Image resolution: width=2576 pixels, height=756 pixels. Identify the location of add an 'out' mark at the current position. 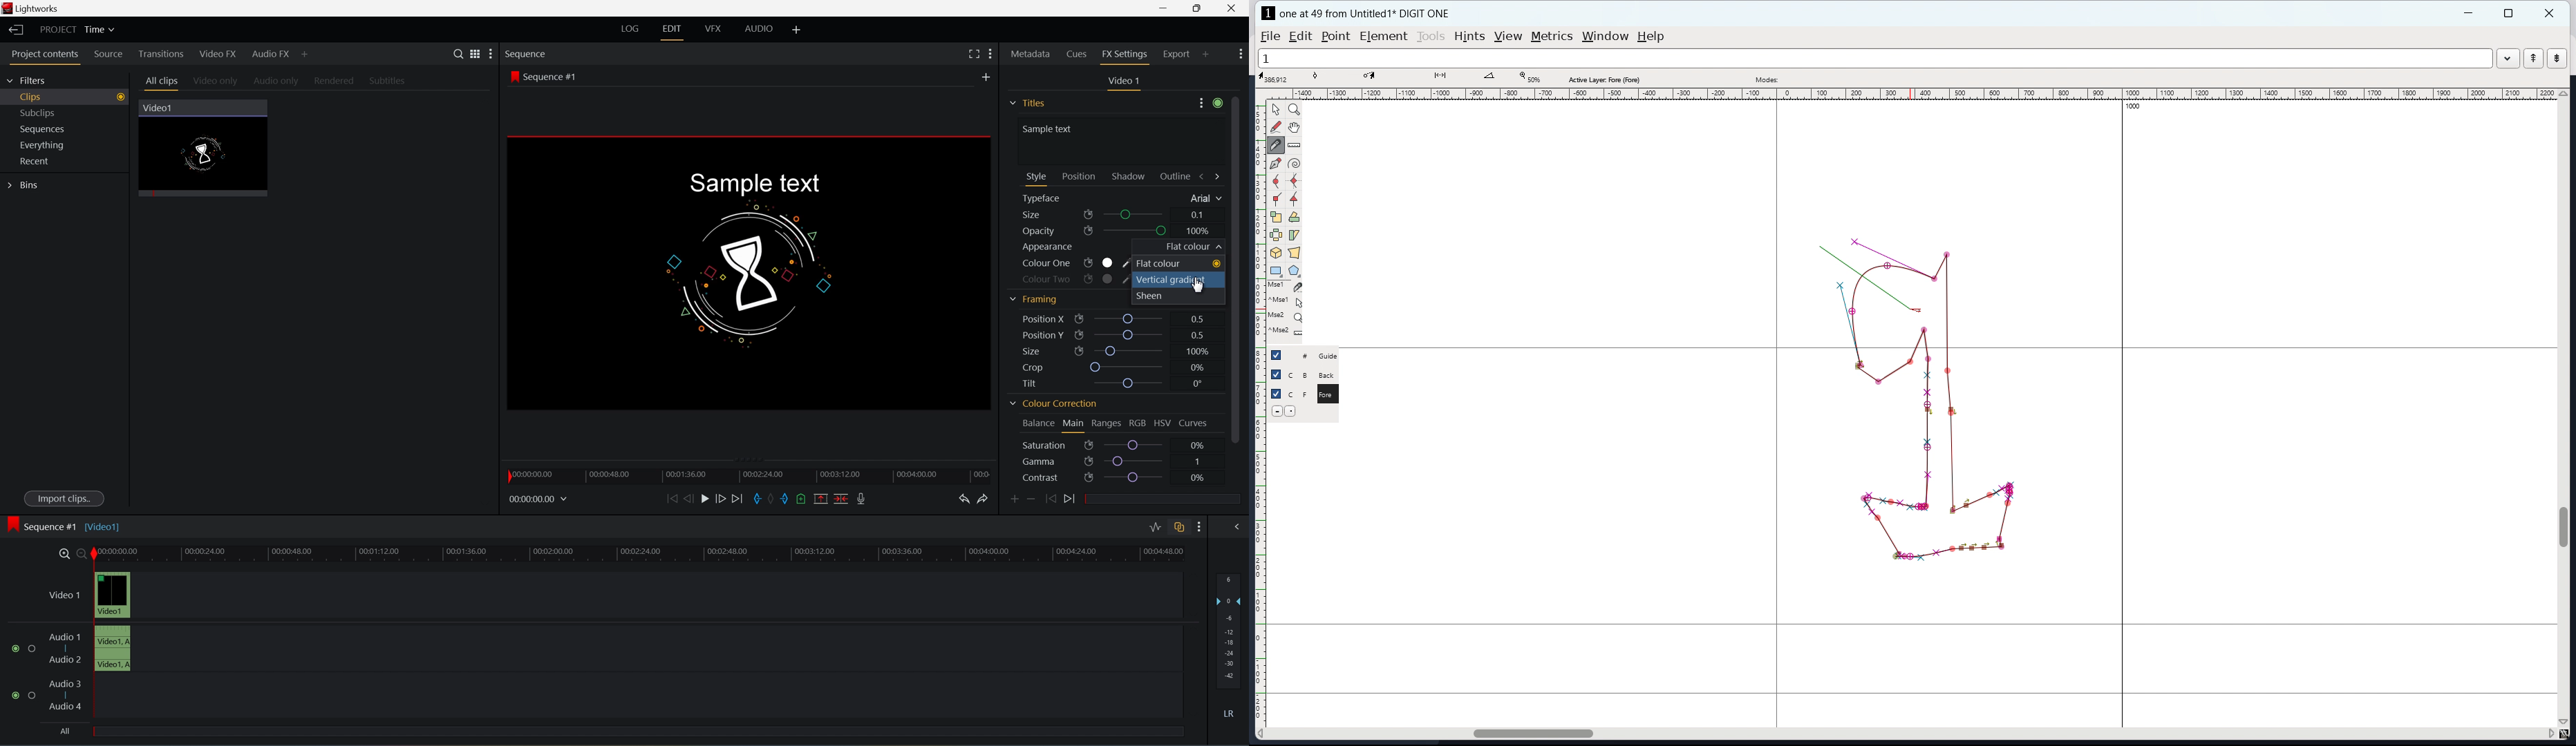
(788, 499).